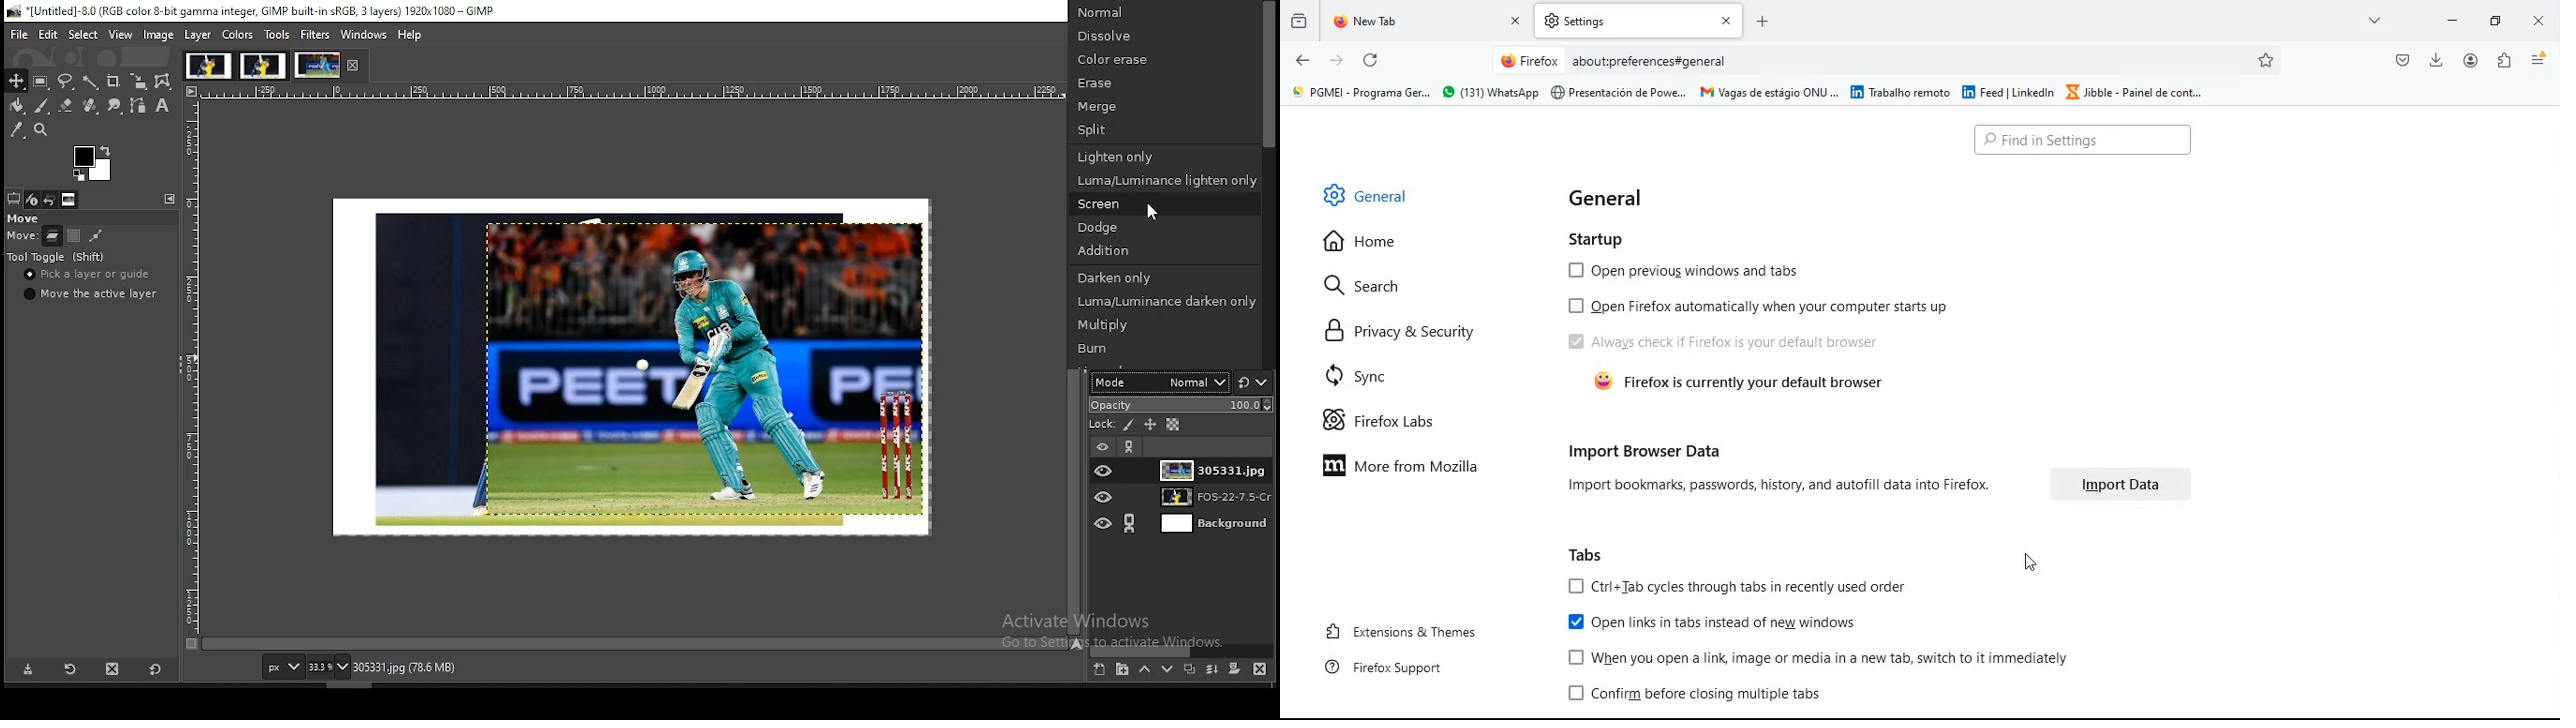 This screenshot has width=2576, height=728. What do you see at coordinates (1181, 404) in the screenshot?
I see `opacity` at bounding box center [1181, 404].